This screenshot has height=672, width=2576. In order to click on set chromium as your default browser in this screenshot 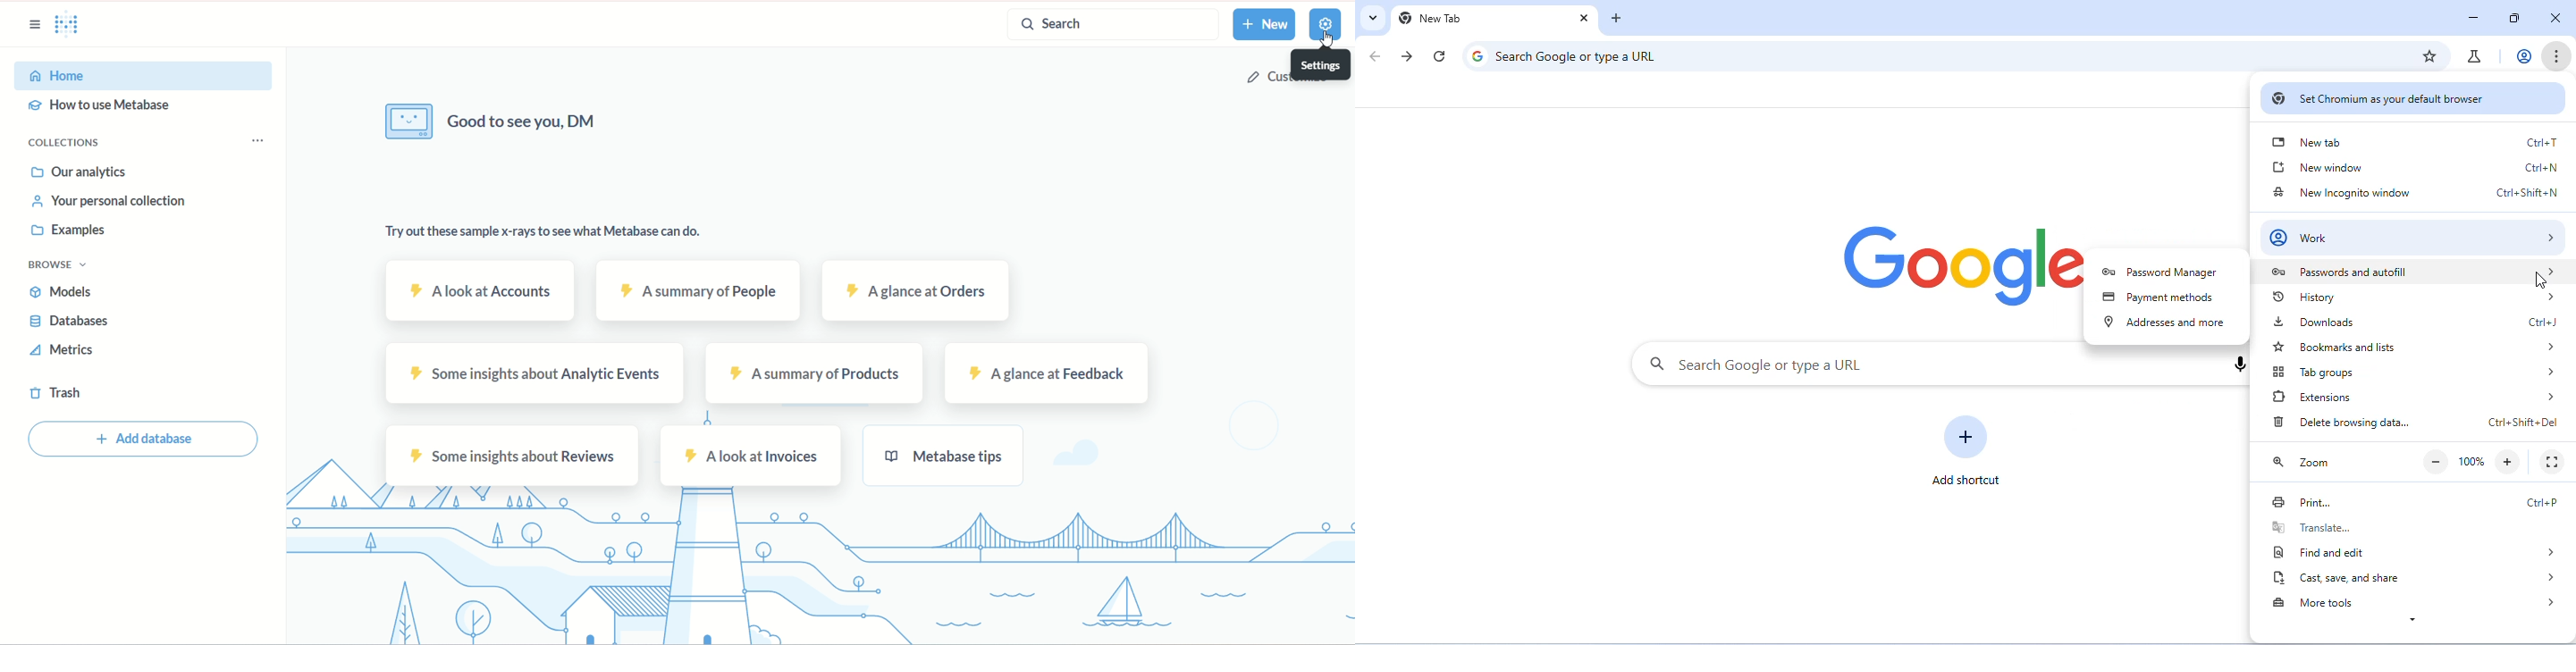, I will do `click(2413, 97)`.